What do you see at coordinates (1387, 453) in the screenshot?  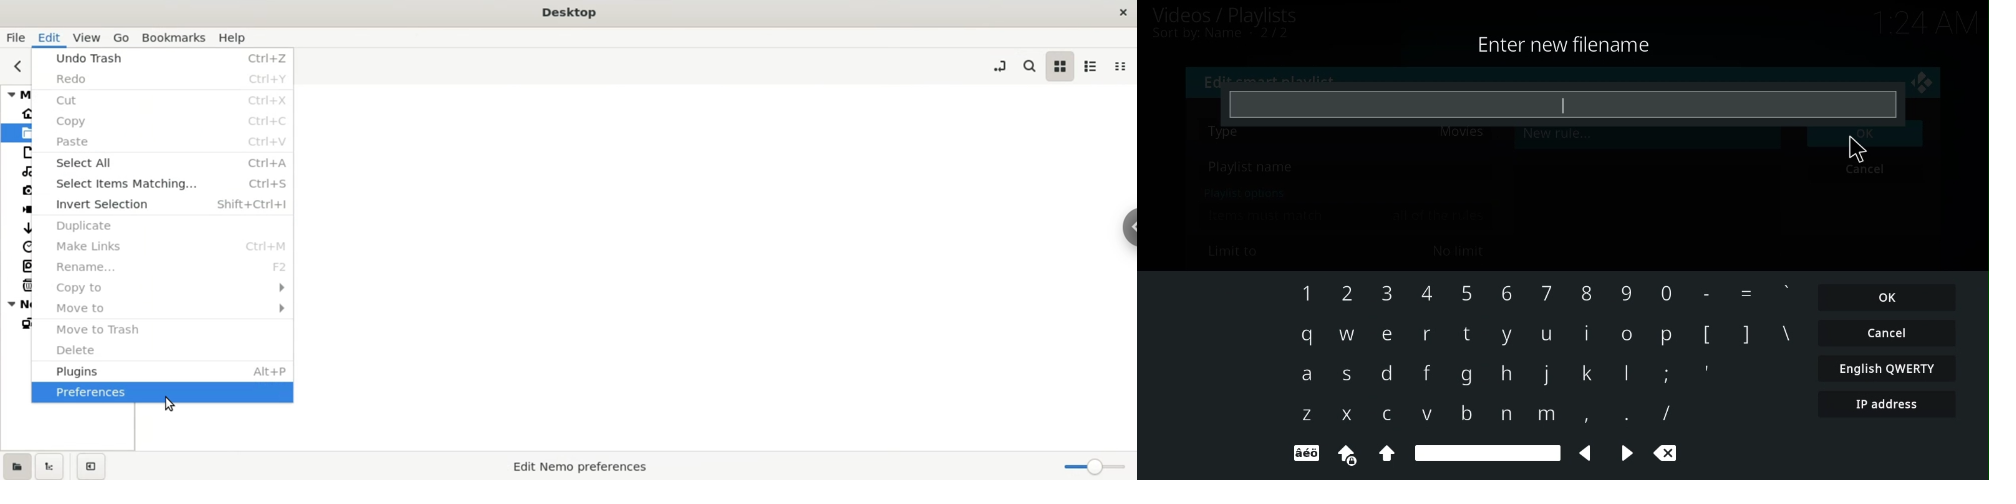 I see `shift` at bounding box center [1387, 453].